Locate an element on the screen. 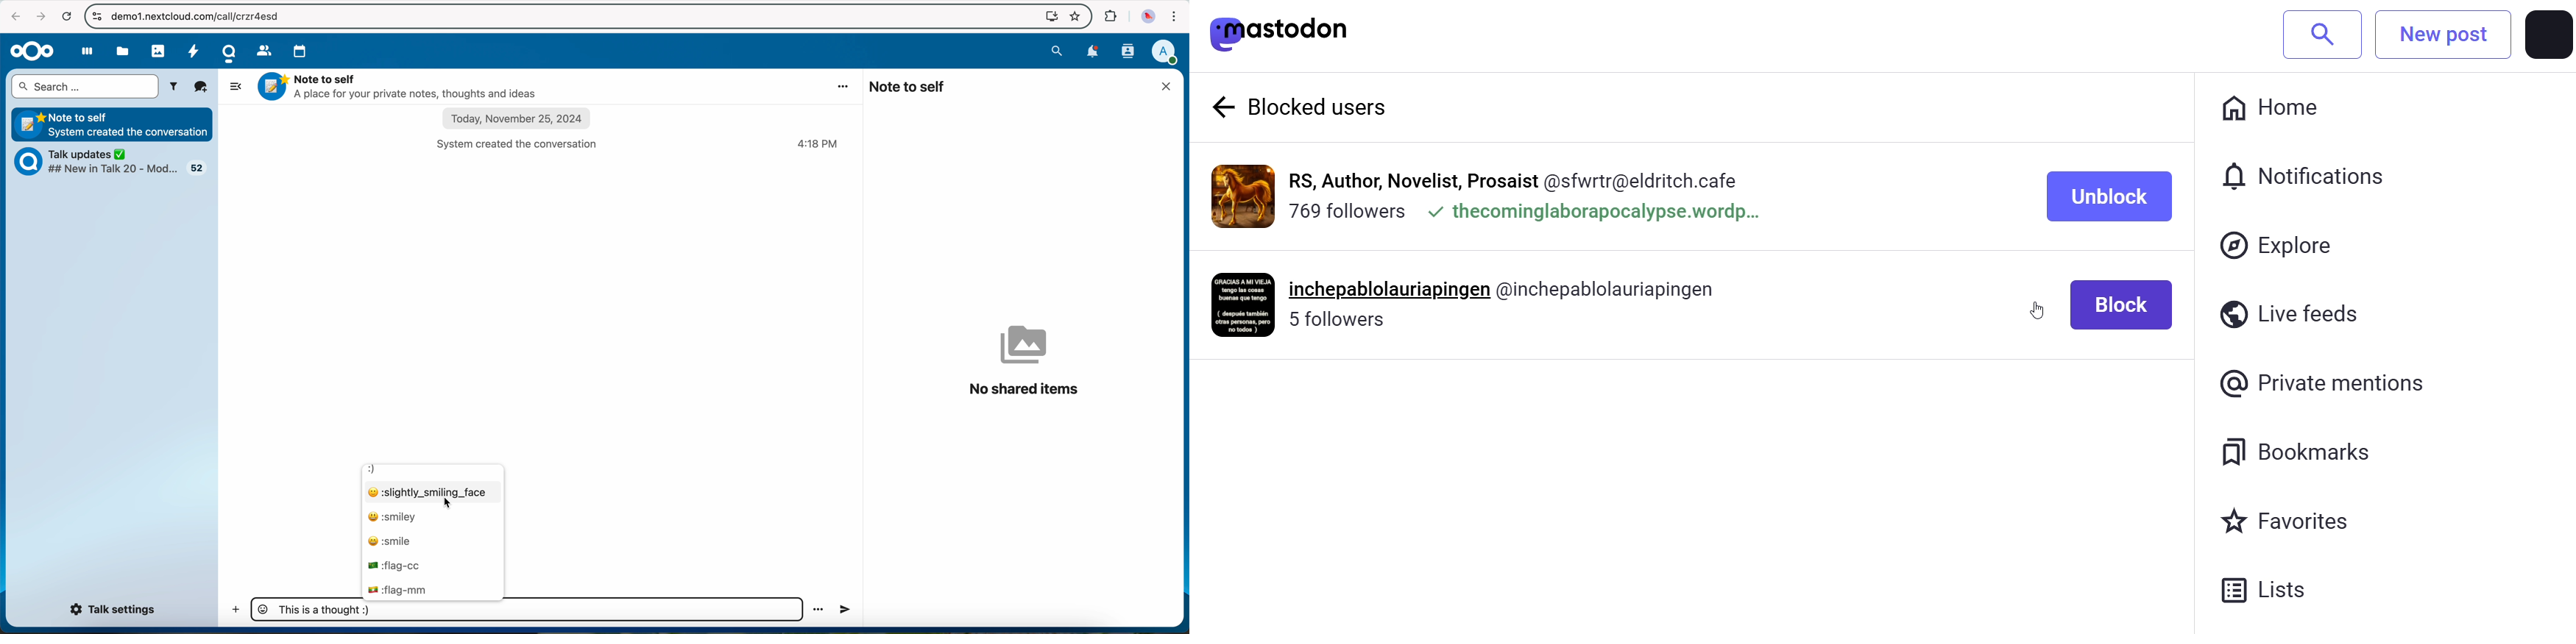 Image resolution: width=2576 pixels, height=644 pixels. new conversation is located at coordinates (201, 87).